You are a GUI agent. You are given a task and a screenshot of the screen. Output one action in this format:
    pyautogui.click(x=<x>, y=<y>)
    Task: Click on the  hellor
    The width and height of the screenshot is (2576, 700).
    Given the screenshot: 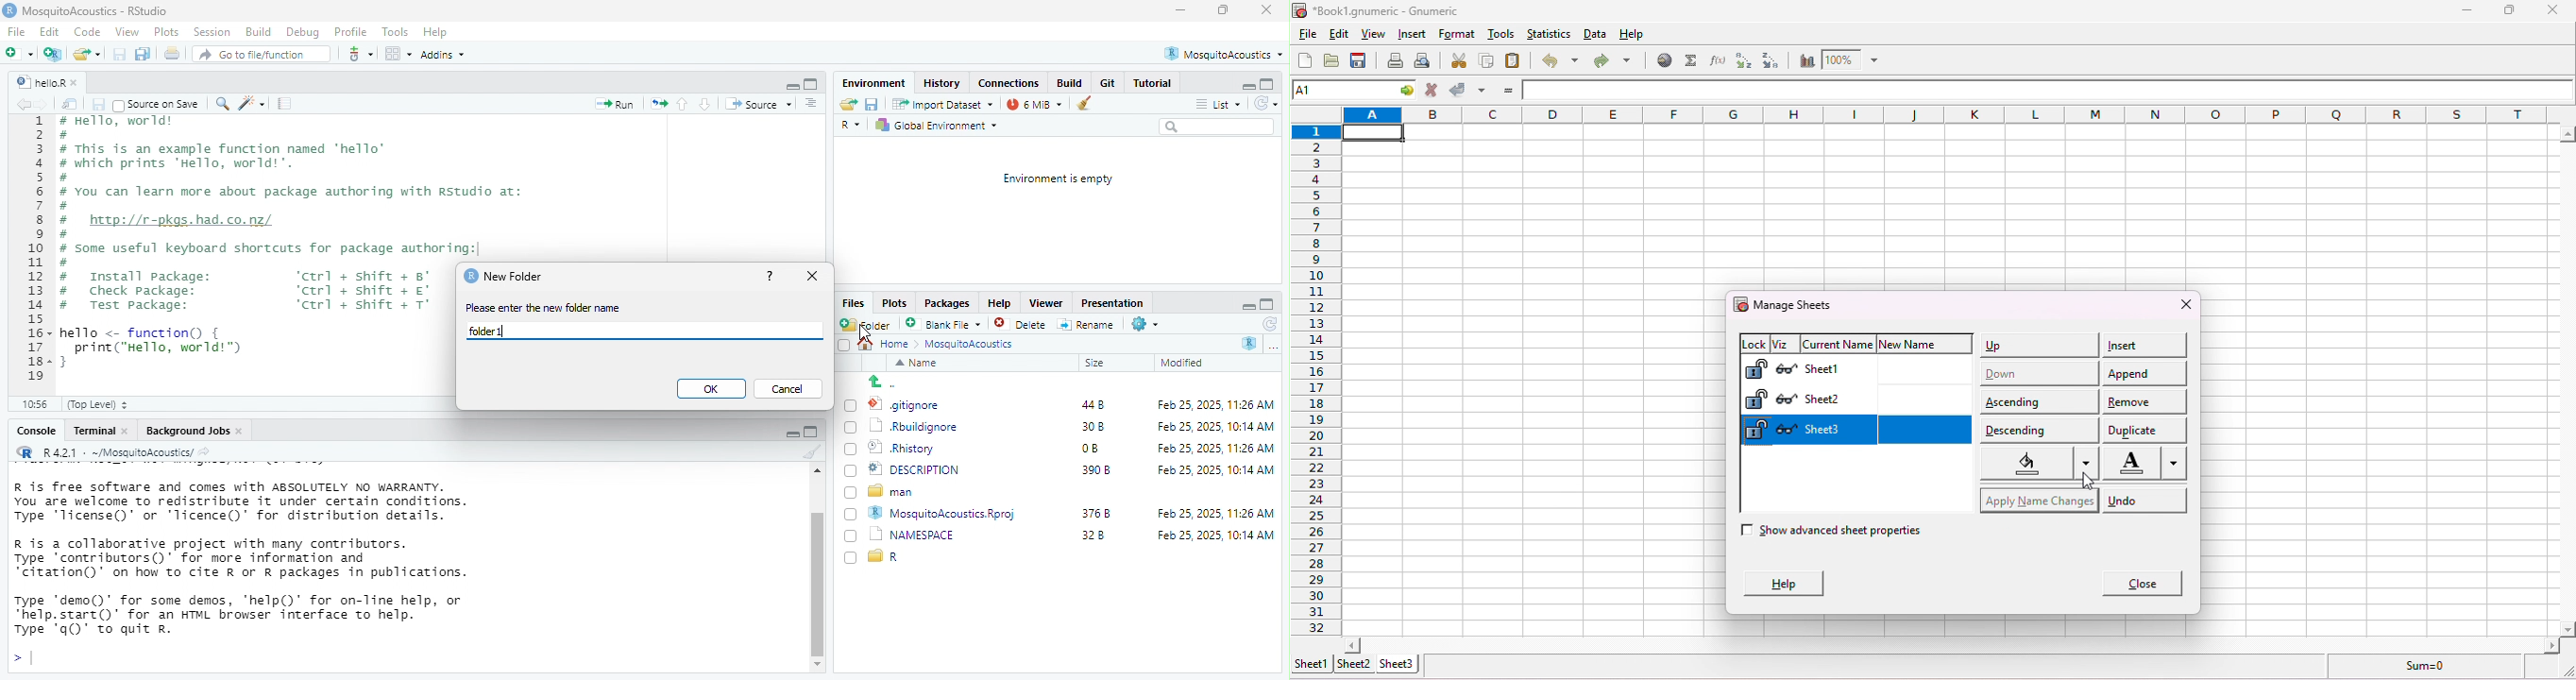 What is the action you would take?
    pyautogui.click(x=39, y=83)
    